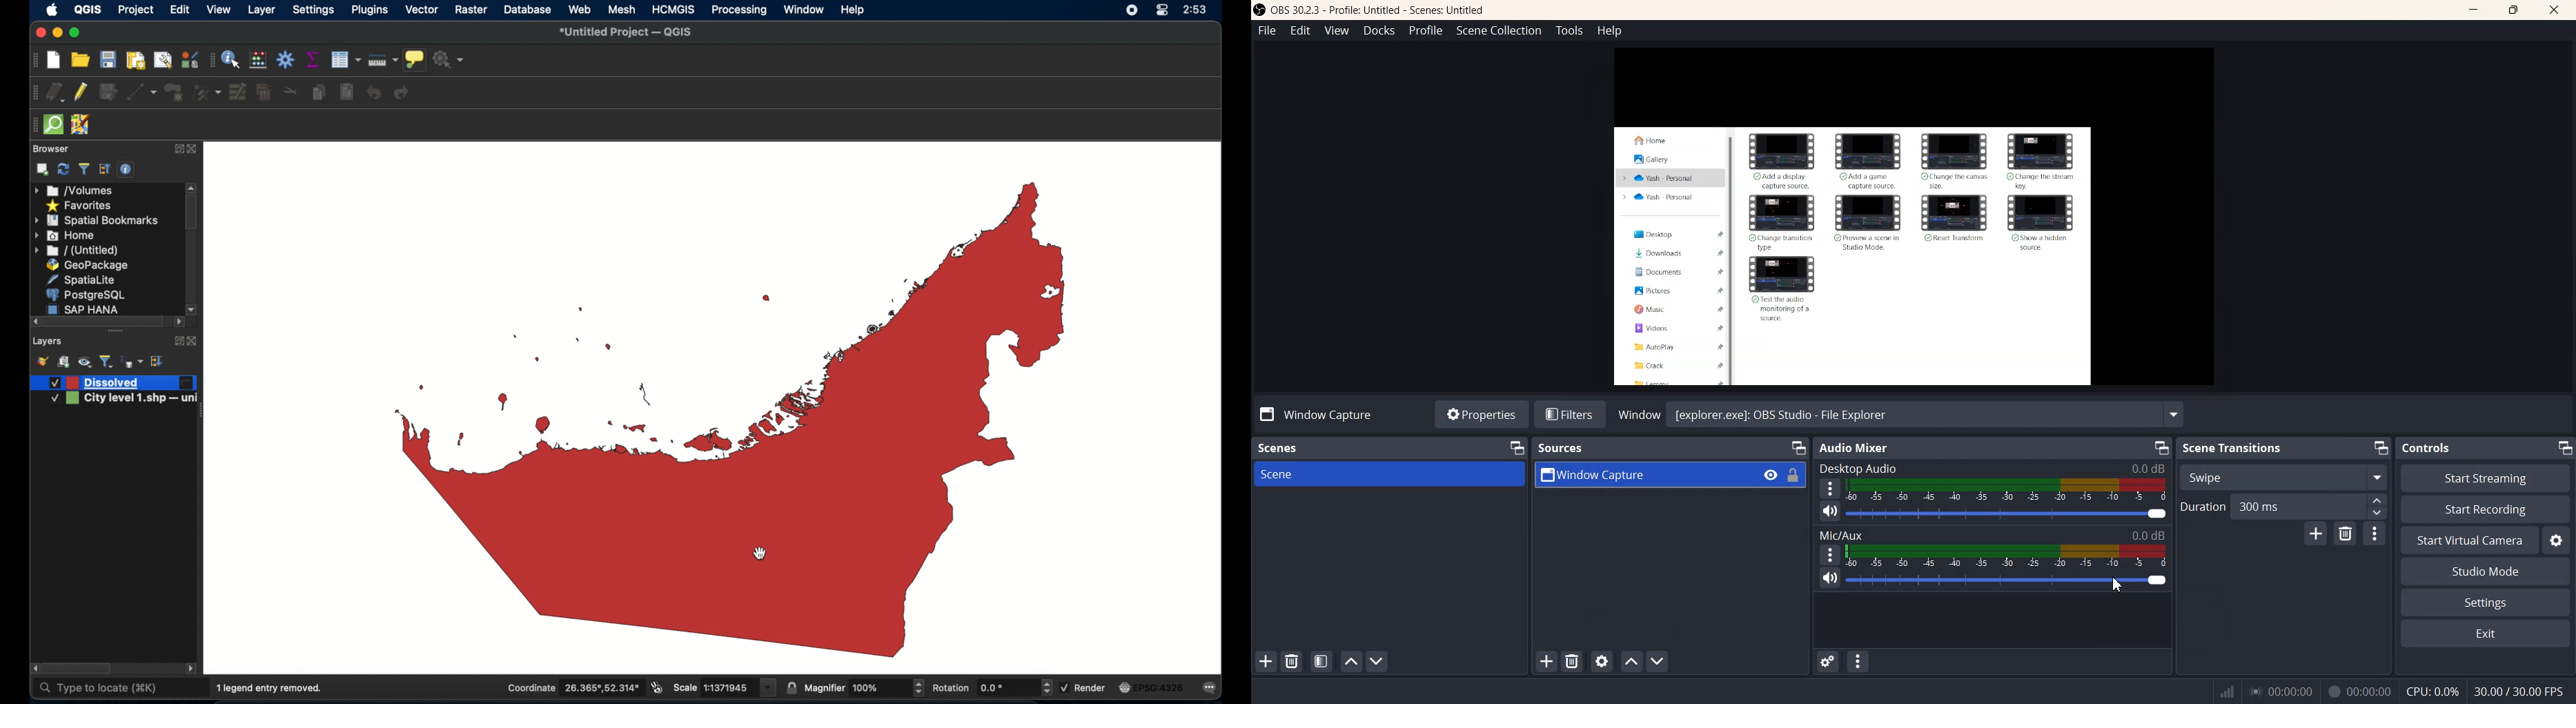  What do you see at coordinates (56, 33) in the screenshot?
I see `minimize` at bounding box center [56, 33].